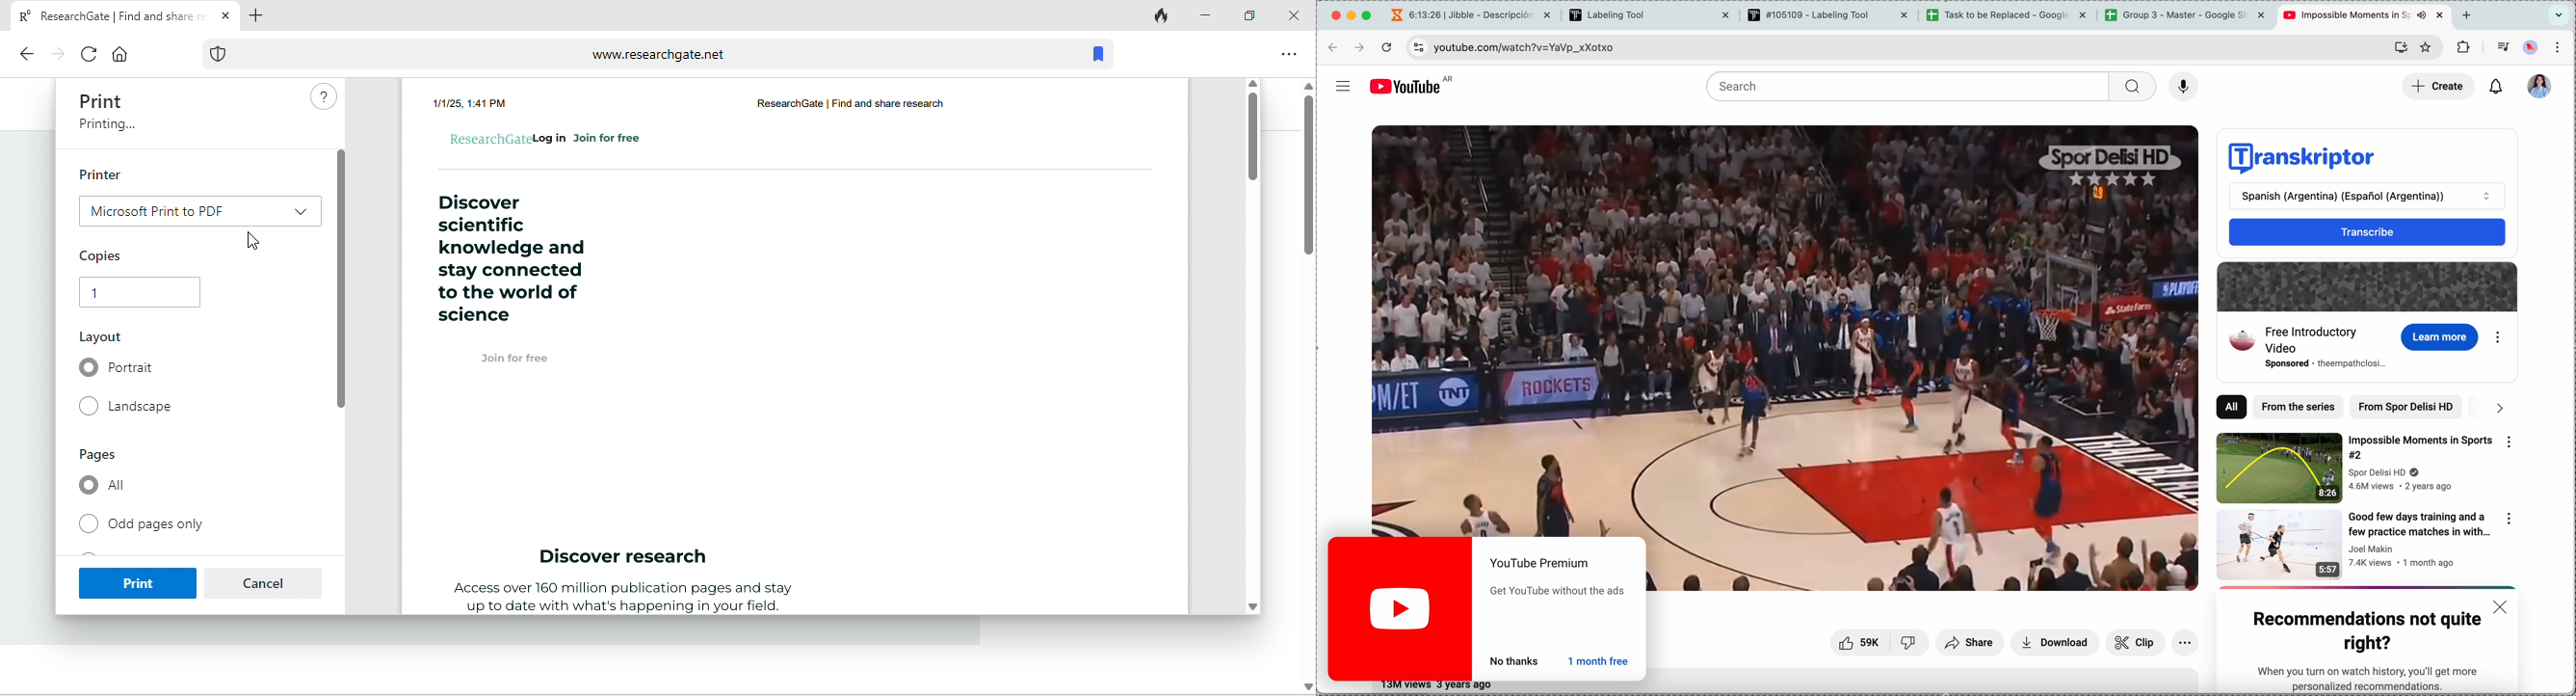  Describe the element at coordinates (146, 525) in the screenshot. I see `odd pages only` at that location.